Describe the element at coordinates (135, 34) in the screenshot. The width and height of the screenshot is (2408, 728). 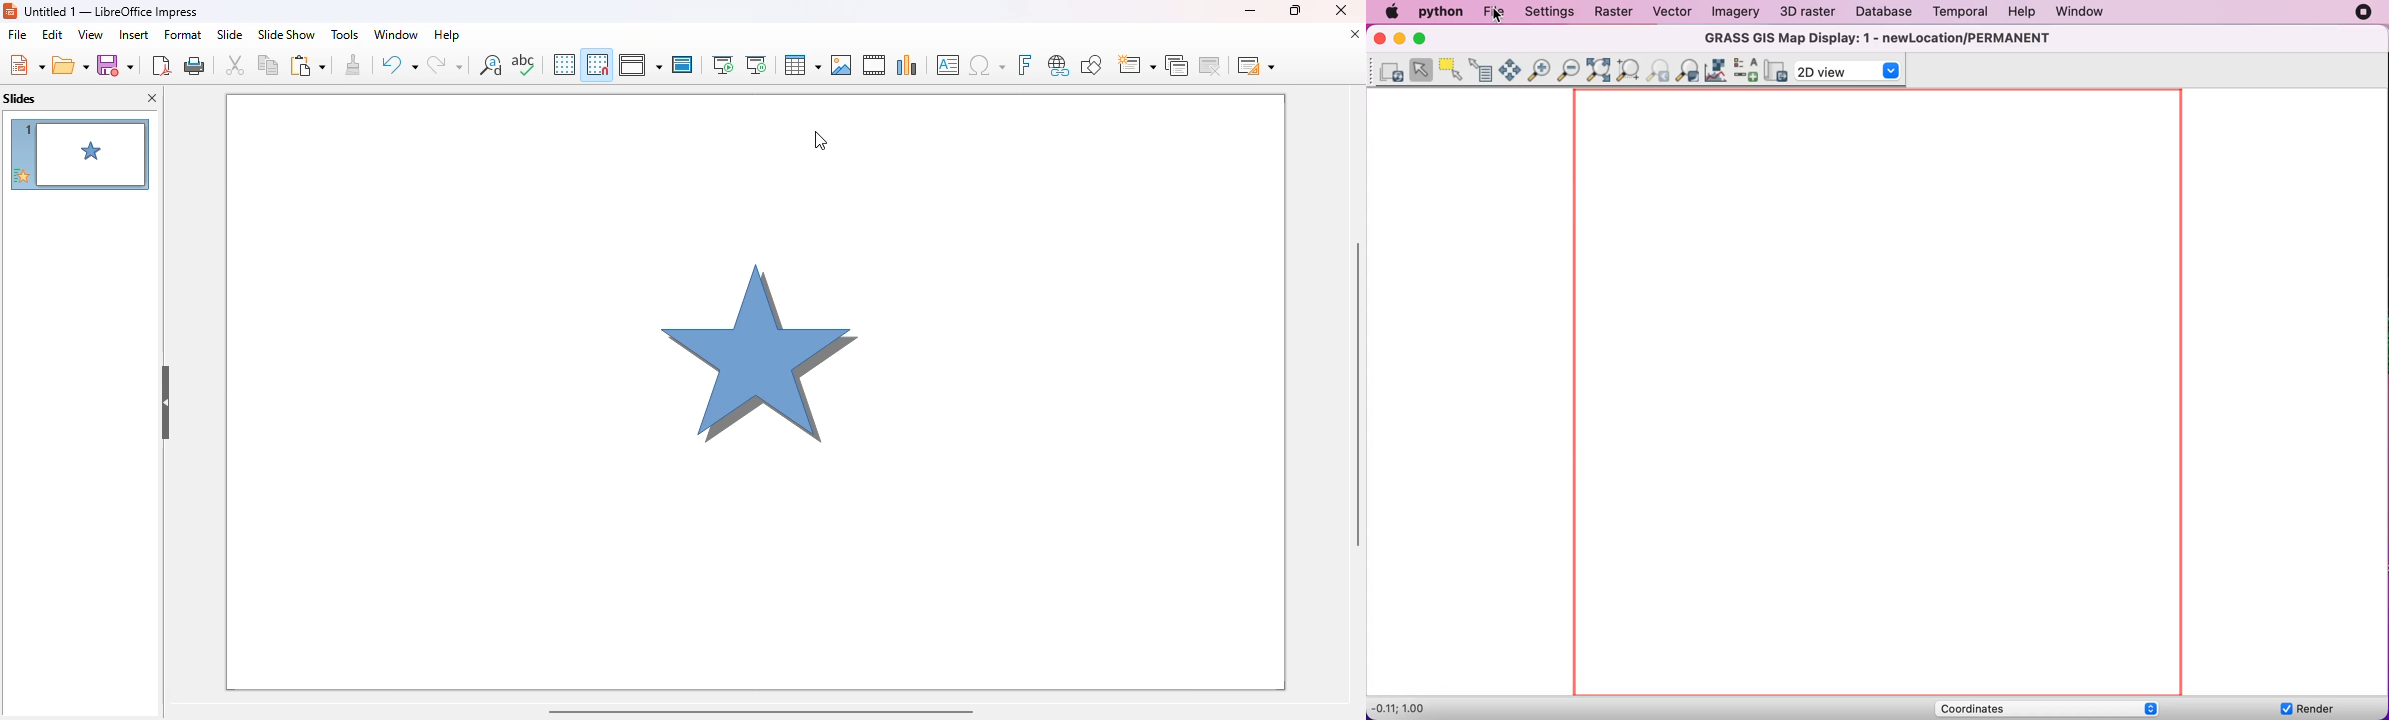
I see `insert` at that location.